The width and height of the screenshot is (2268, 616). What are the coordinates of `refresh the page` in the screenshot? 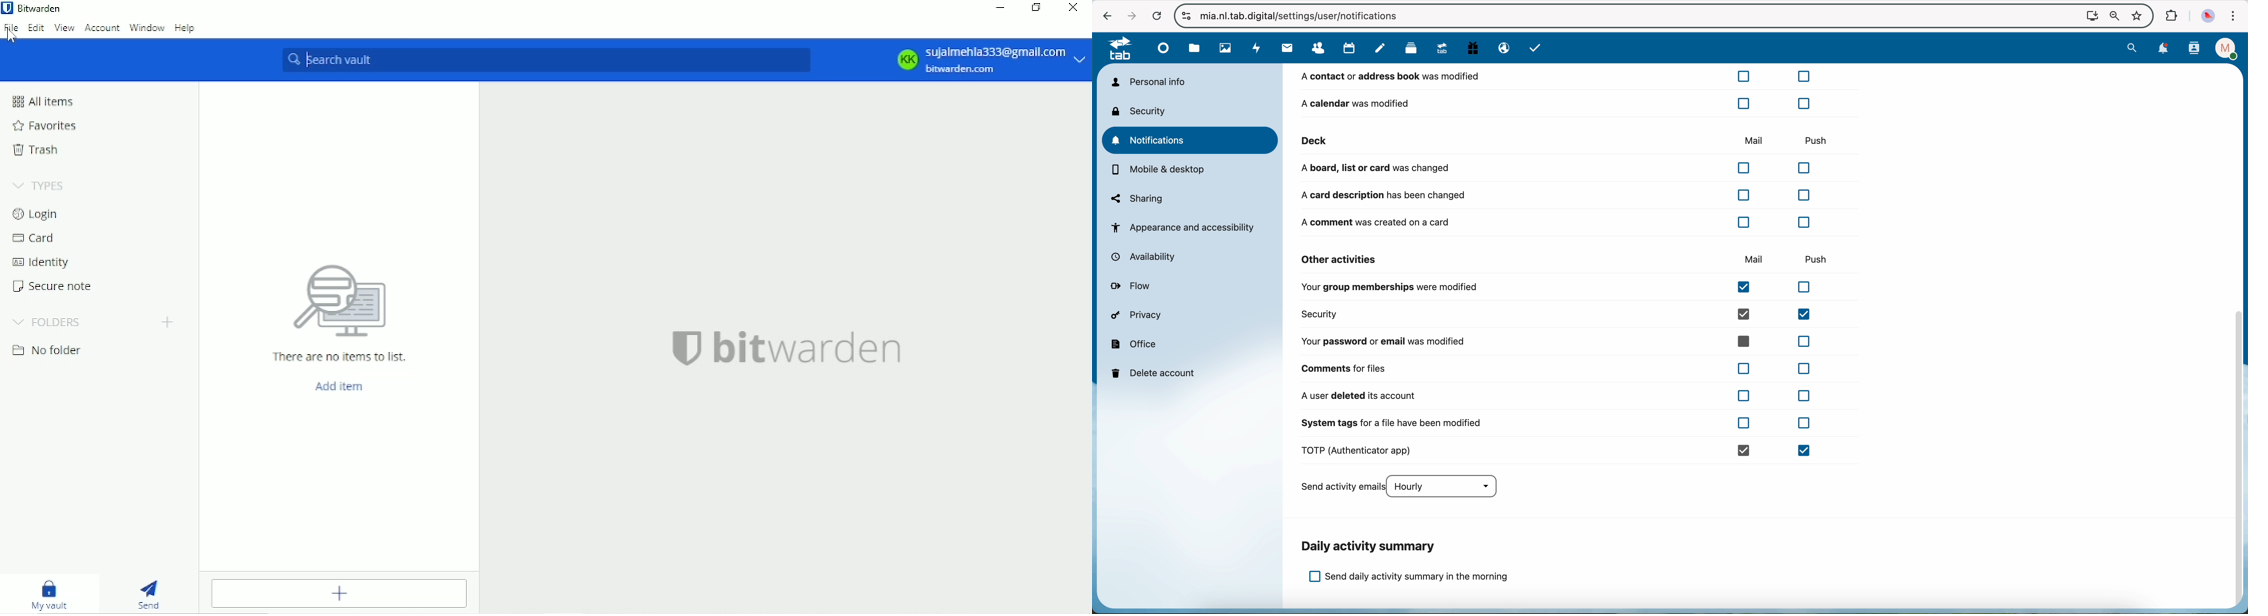 It's located at (1156, 15).